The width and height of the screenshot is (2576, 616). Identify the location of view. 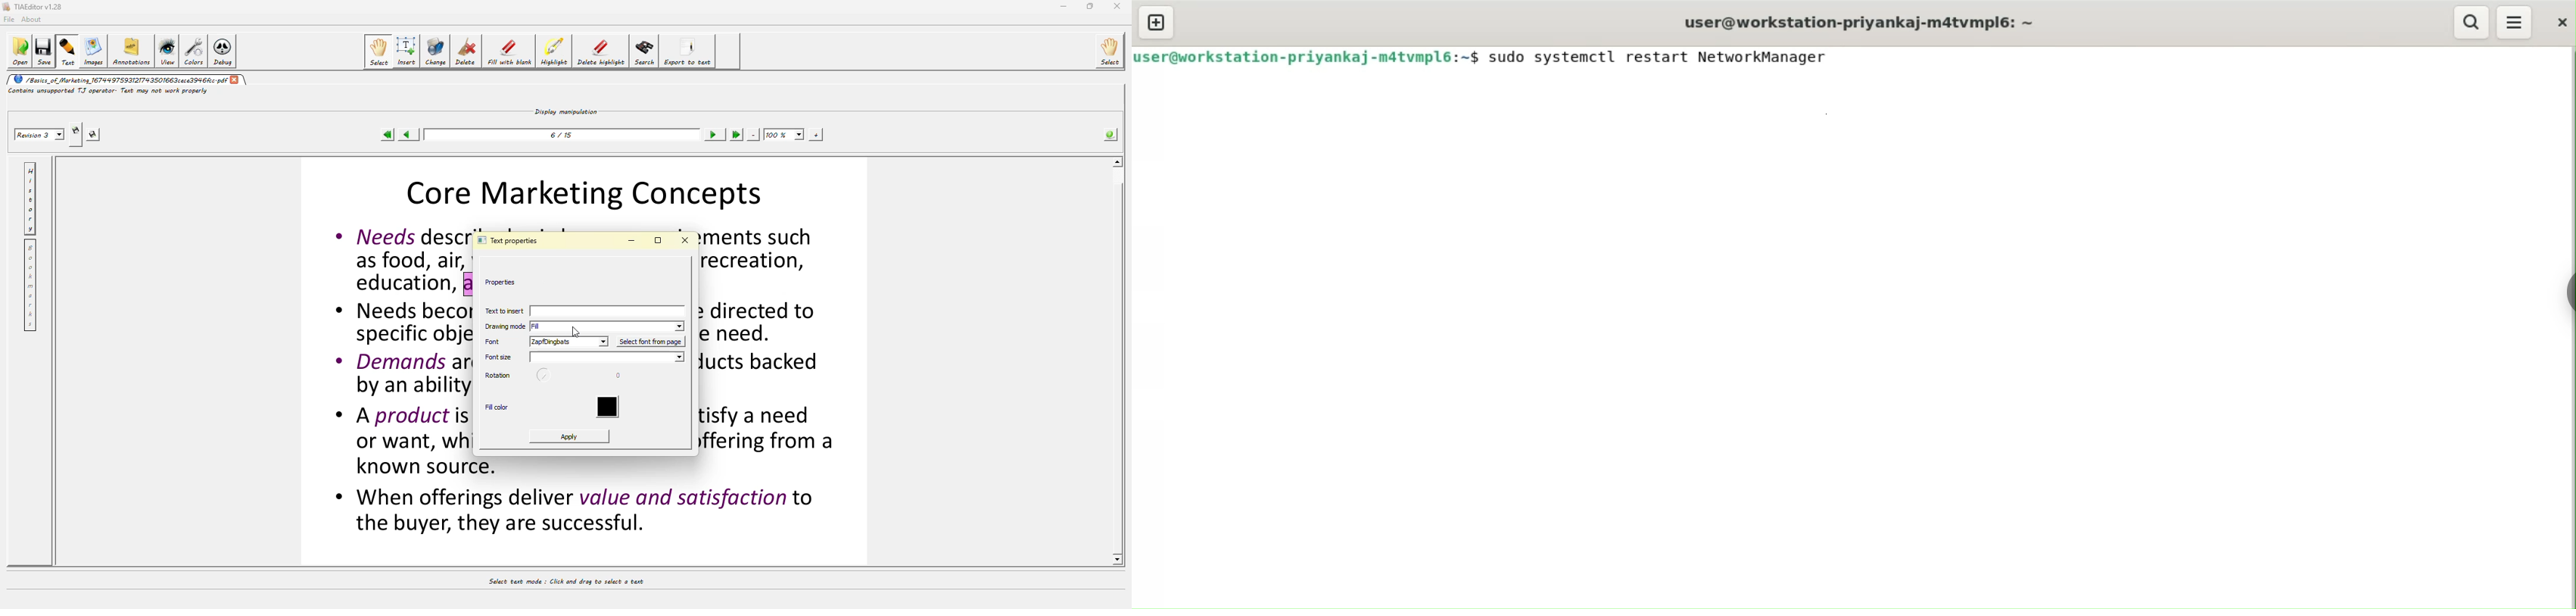
(167, 50).